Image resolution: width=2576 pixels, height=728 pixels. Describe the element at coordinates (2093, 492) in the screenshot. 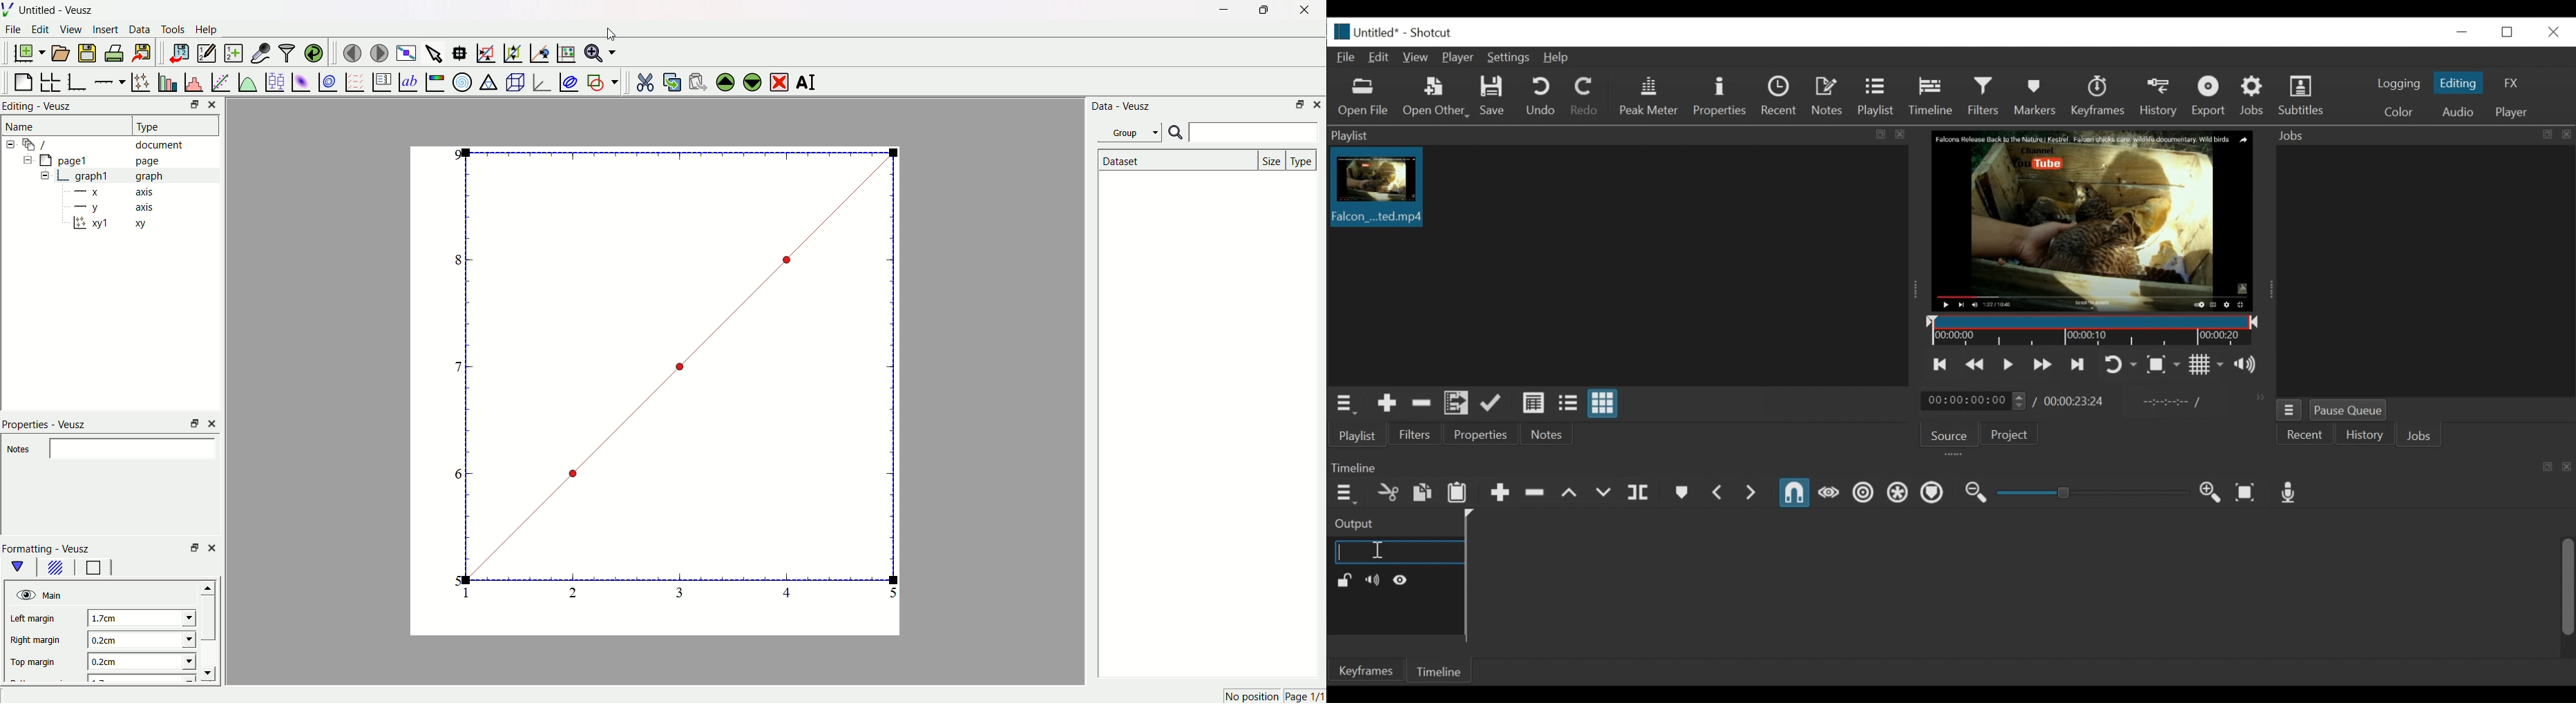

I see `Adjust Zoom Slider` at that location.